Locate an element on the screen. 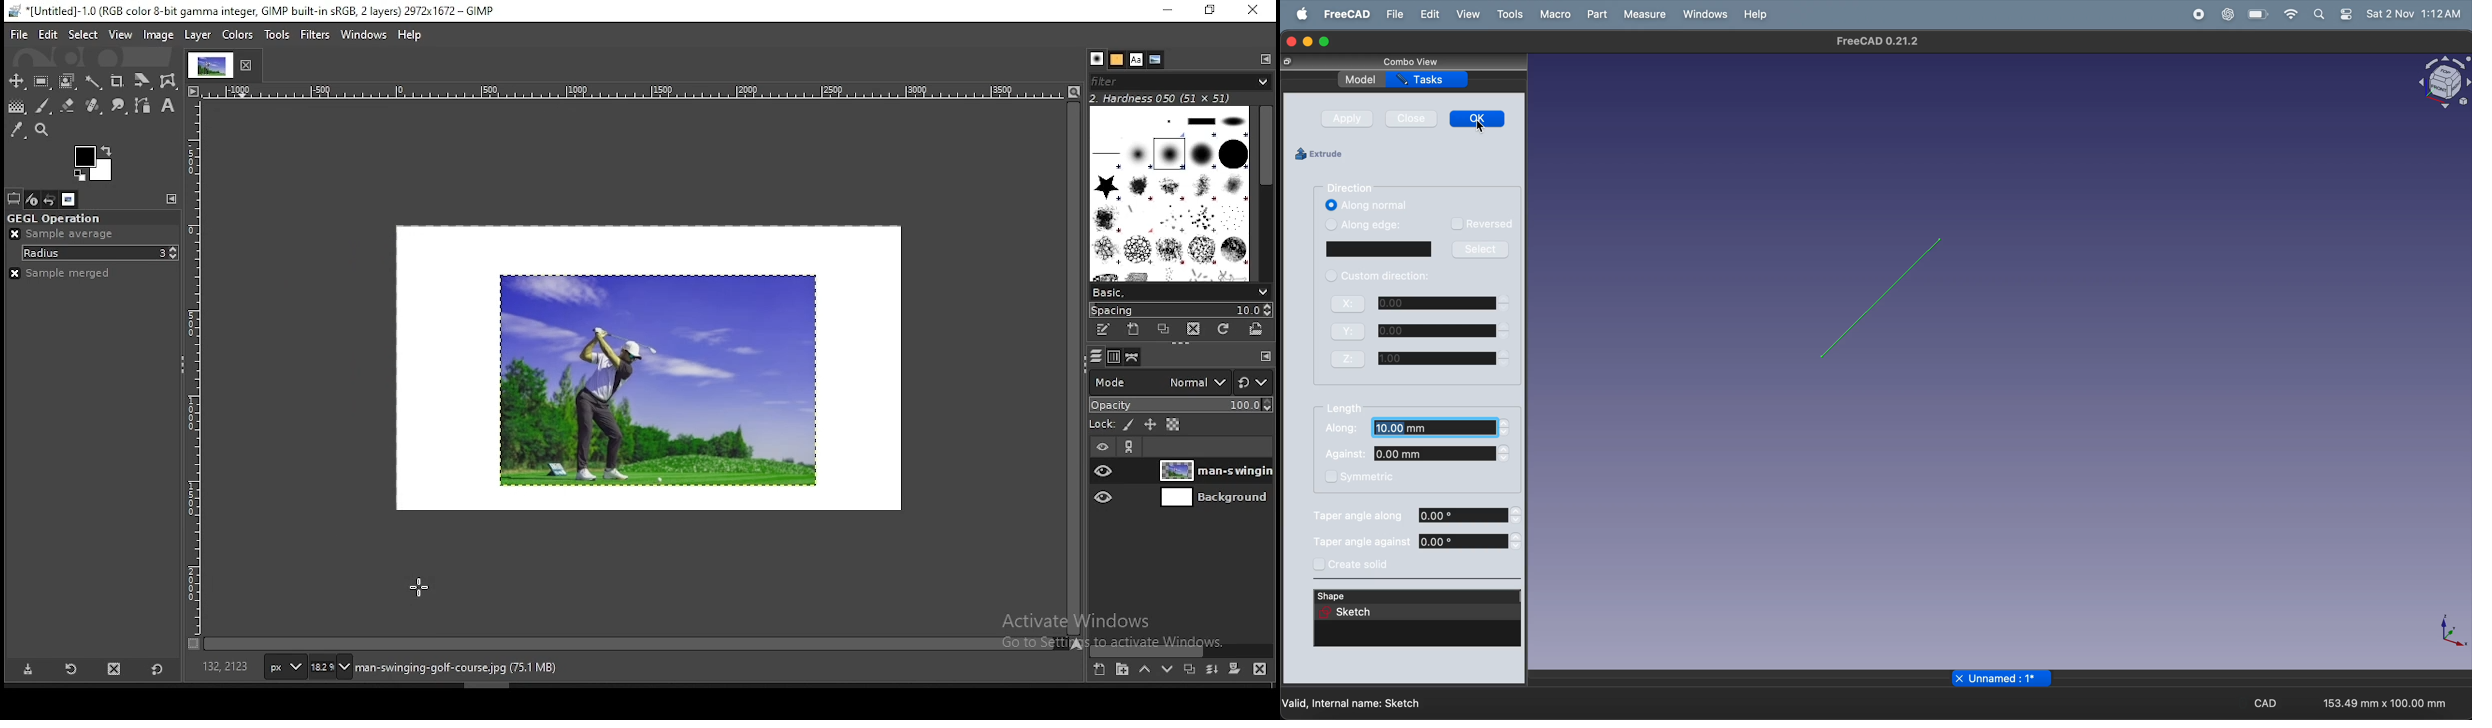 This screenshot has width=2492, height=728. image is located at coordinates (660, 380).